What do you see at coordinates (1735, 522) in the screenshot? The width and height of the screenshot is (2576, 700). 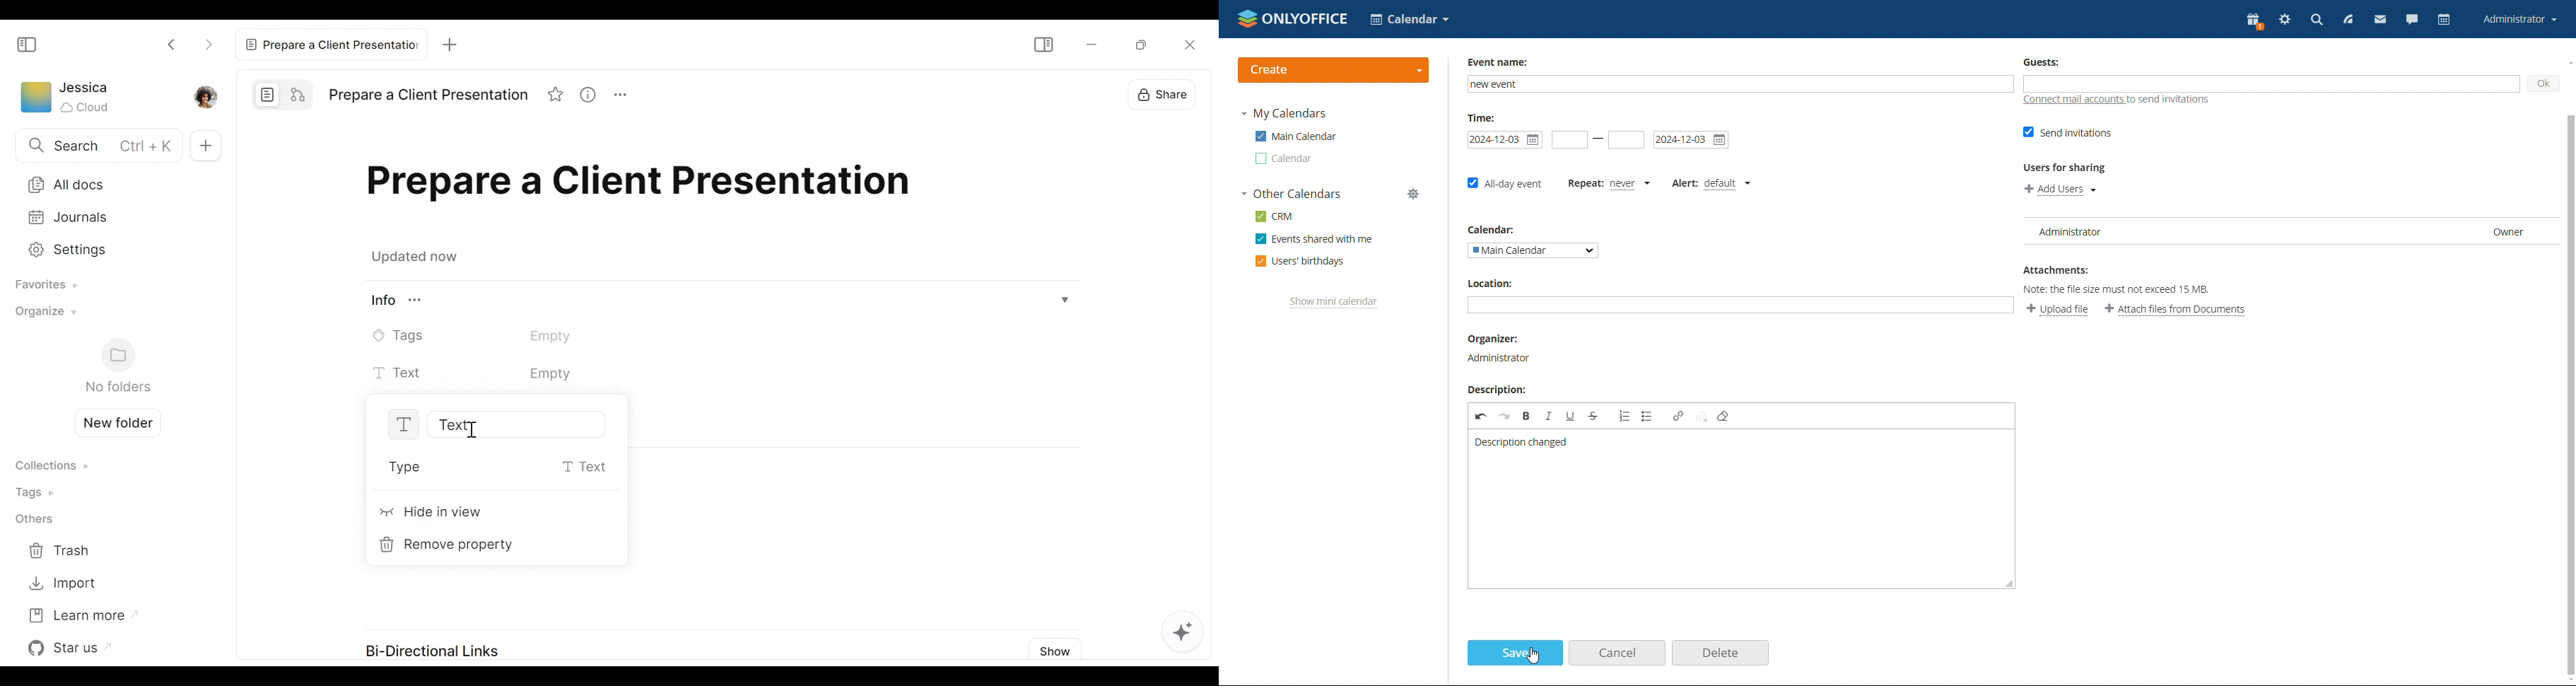 I see `space to edit description` at bounding box center [1735, 522].